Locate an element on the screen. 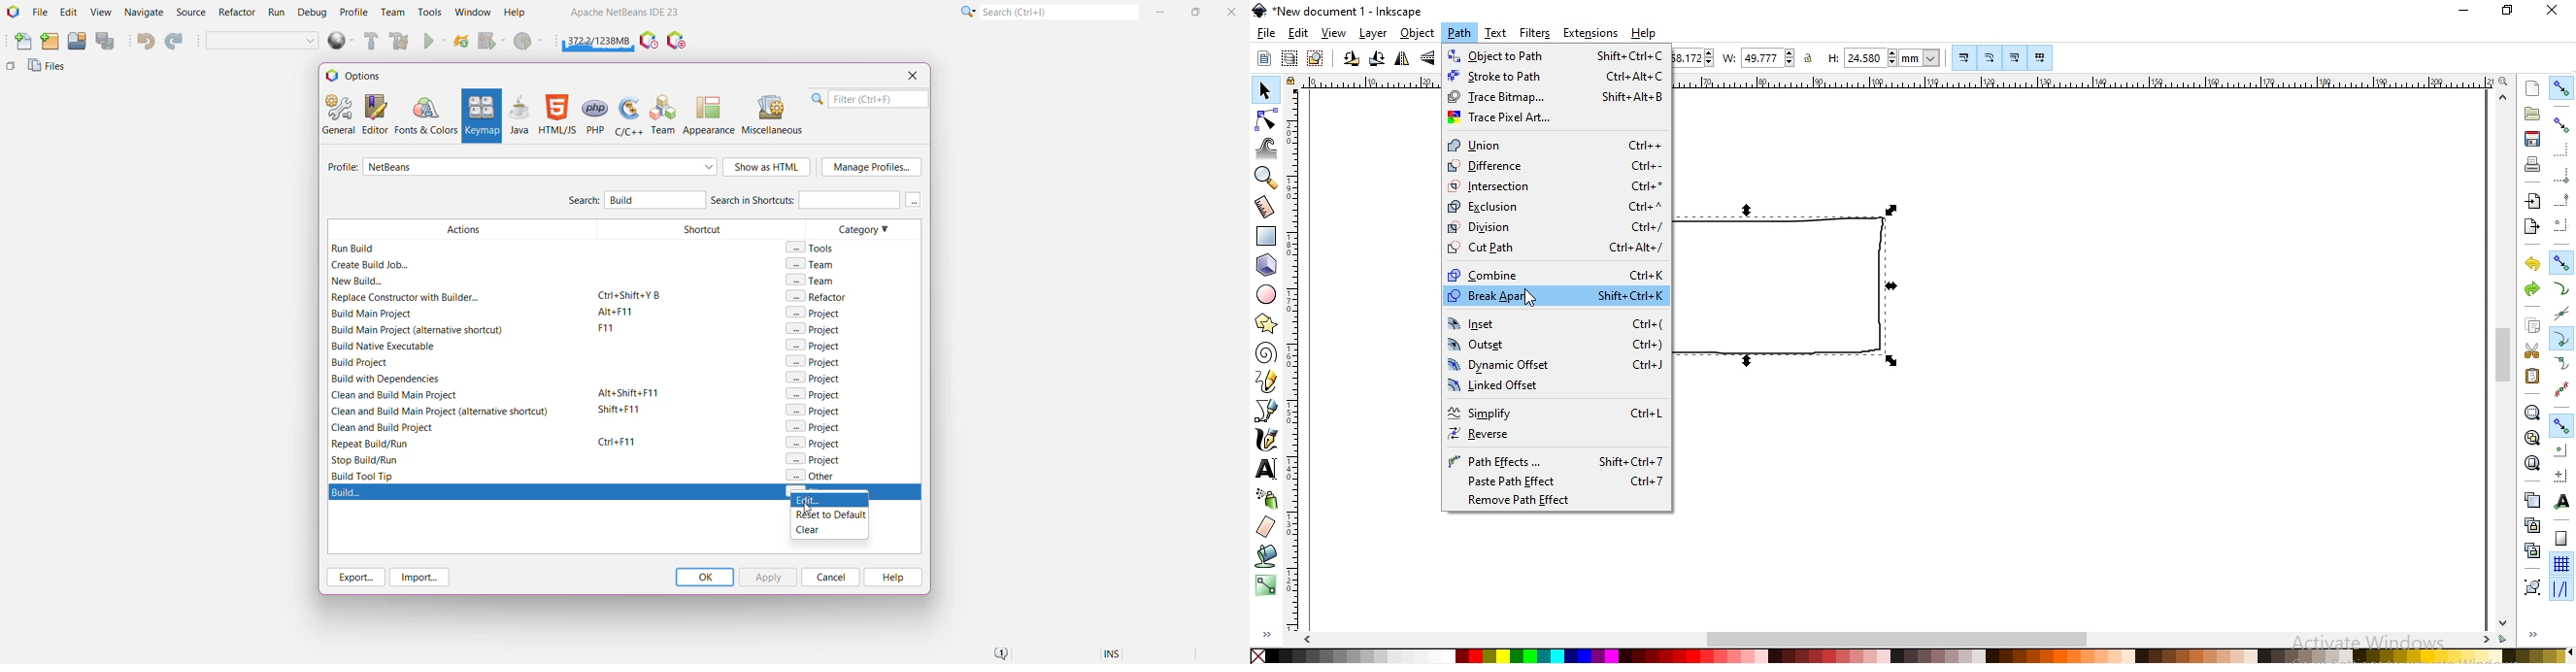 This screenshot has width=2576, height=672. enable snapping is located at coordinates (2561, 88).